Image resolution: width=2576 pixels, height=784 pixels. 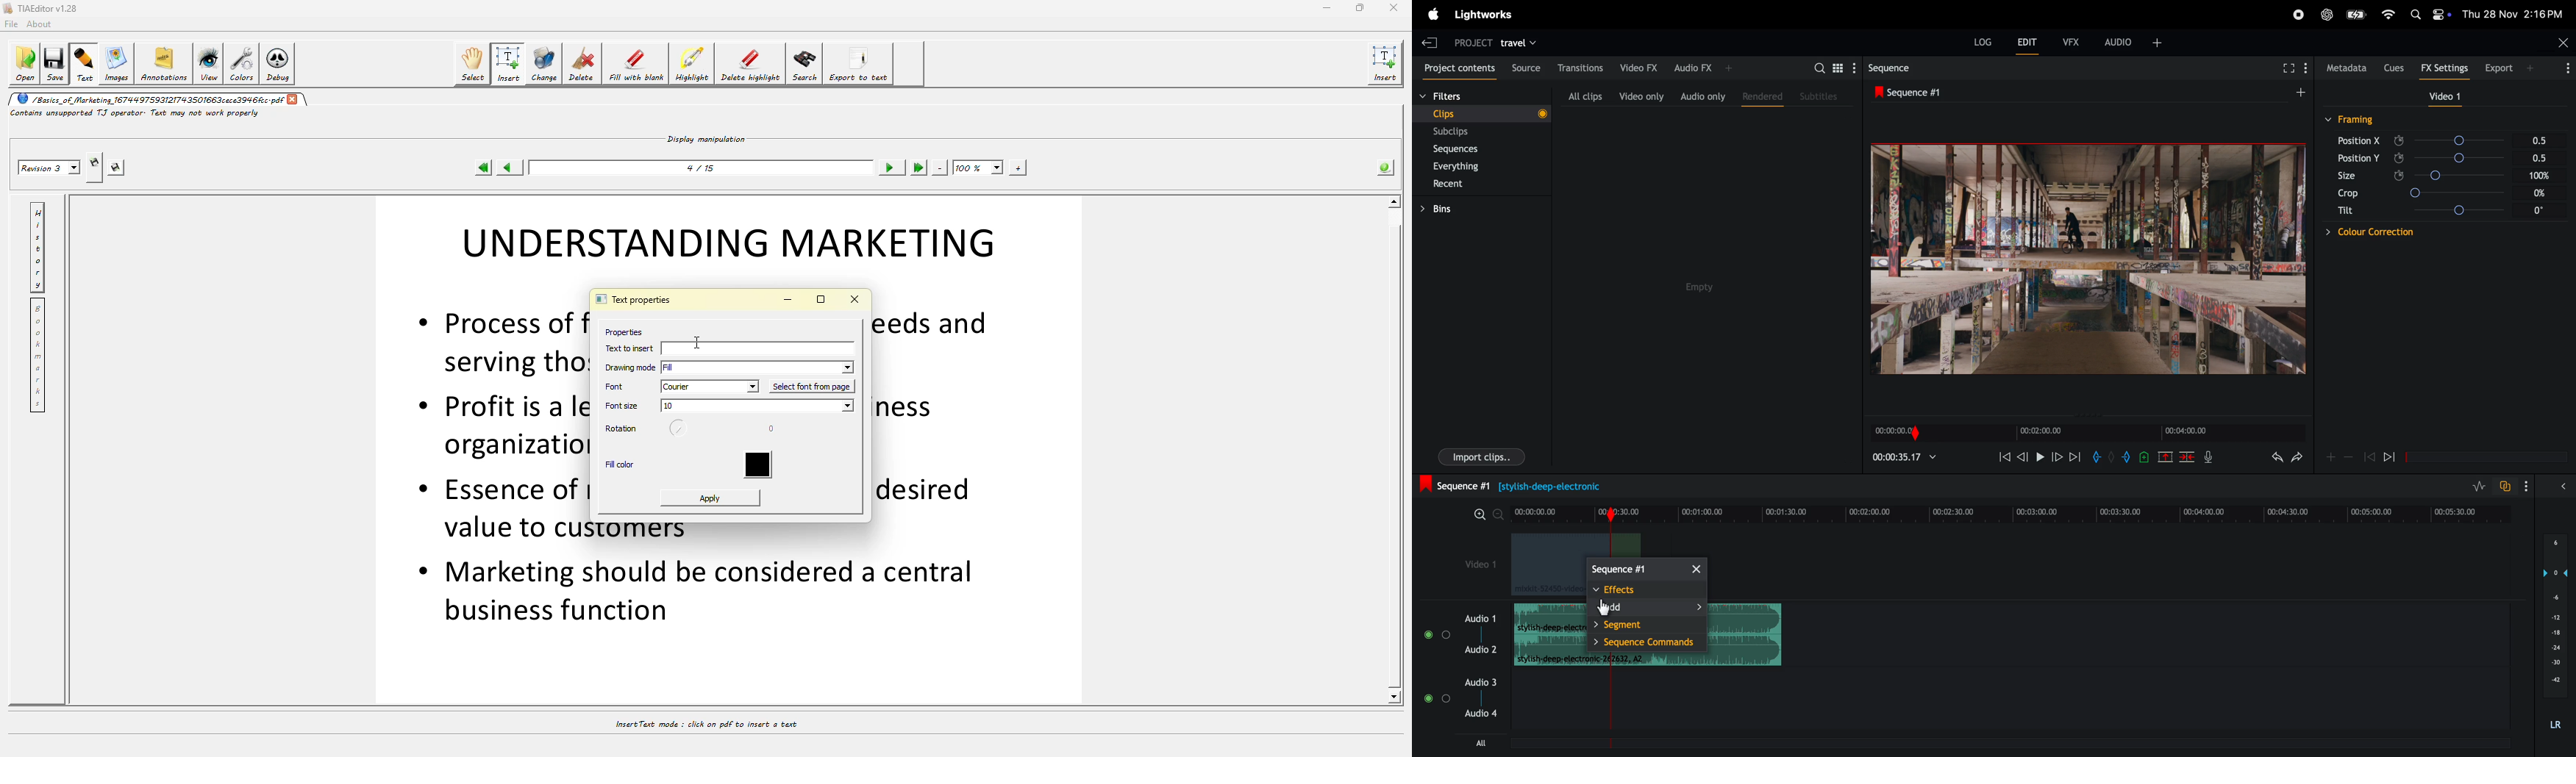 I want to click on edit, so click(x=2028, y=44).